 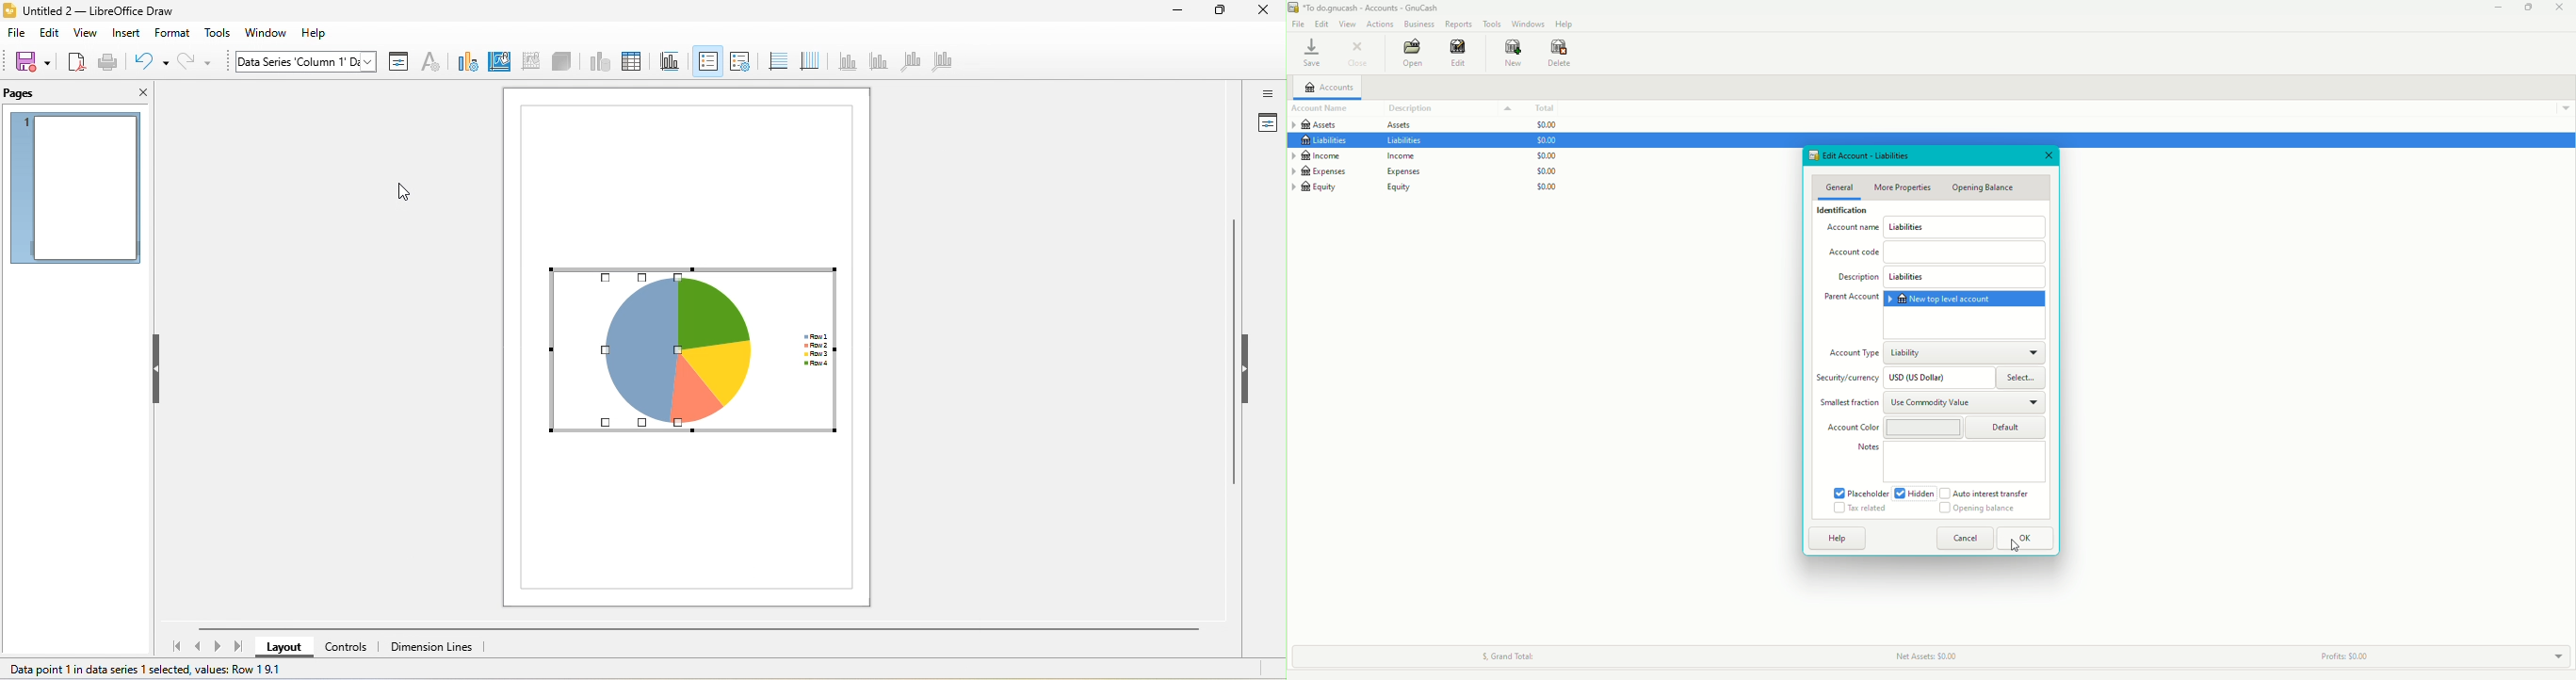 What do you see at coordinates (2343, 656) in the screenshot?
I see `Profits` at bounding box center [2343, 656].